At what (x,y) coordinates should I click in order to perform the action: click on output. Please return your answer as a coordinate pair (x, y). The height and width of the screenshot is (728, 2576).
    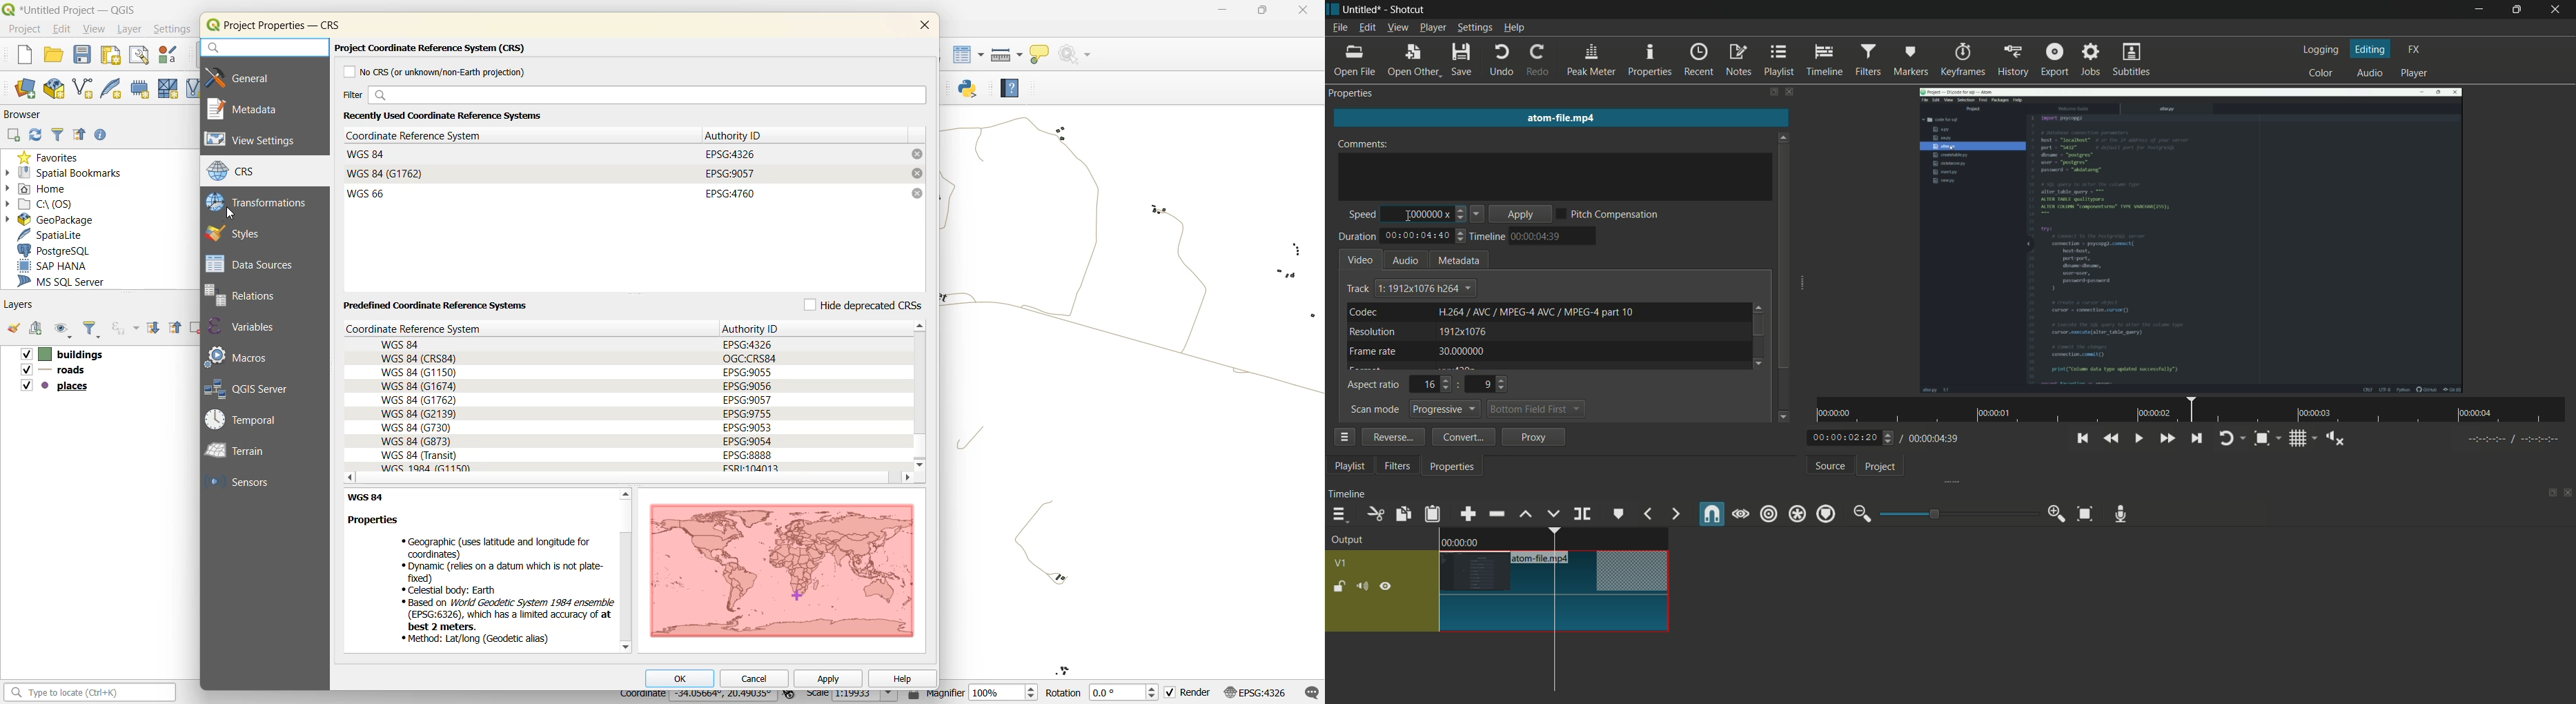
    Looking at the image, I should click on (1351, 541).